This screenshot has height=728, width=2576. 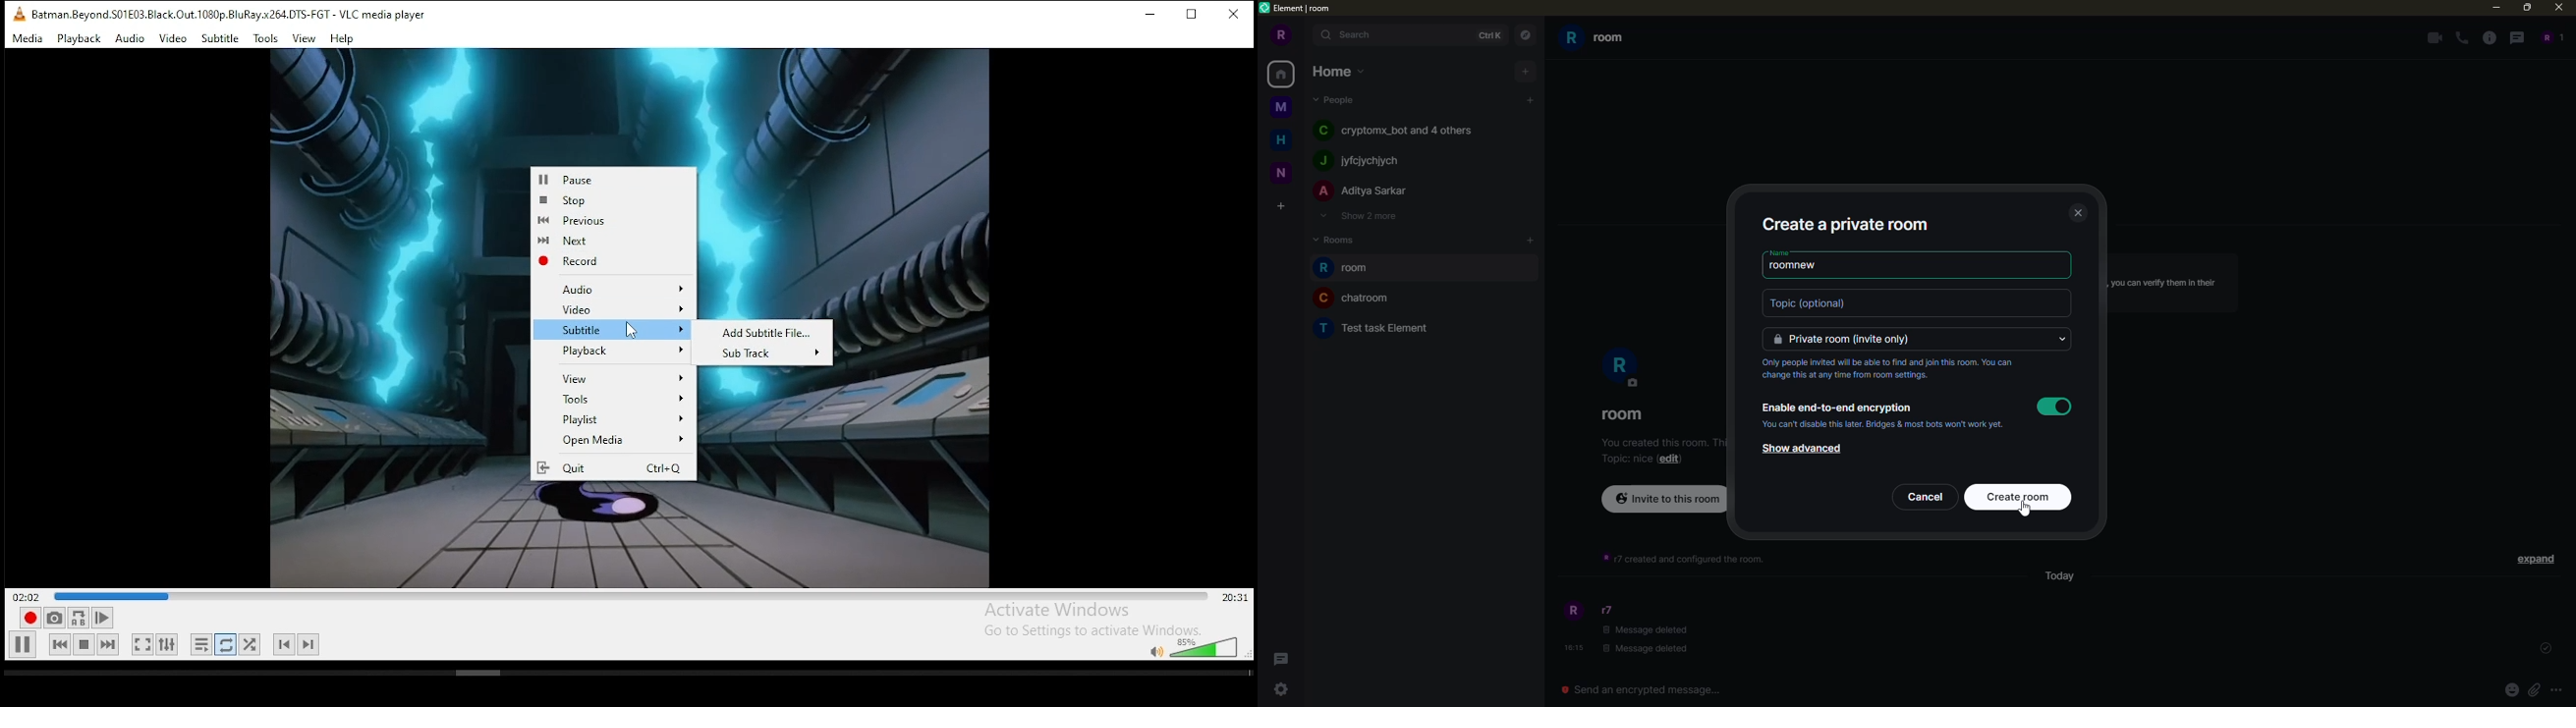 I want to click on add, so click(x=1527, y=71).